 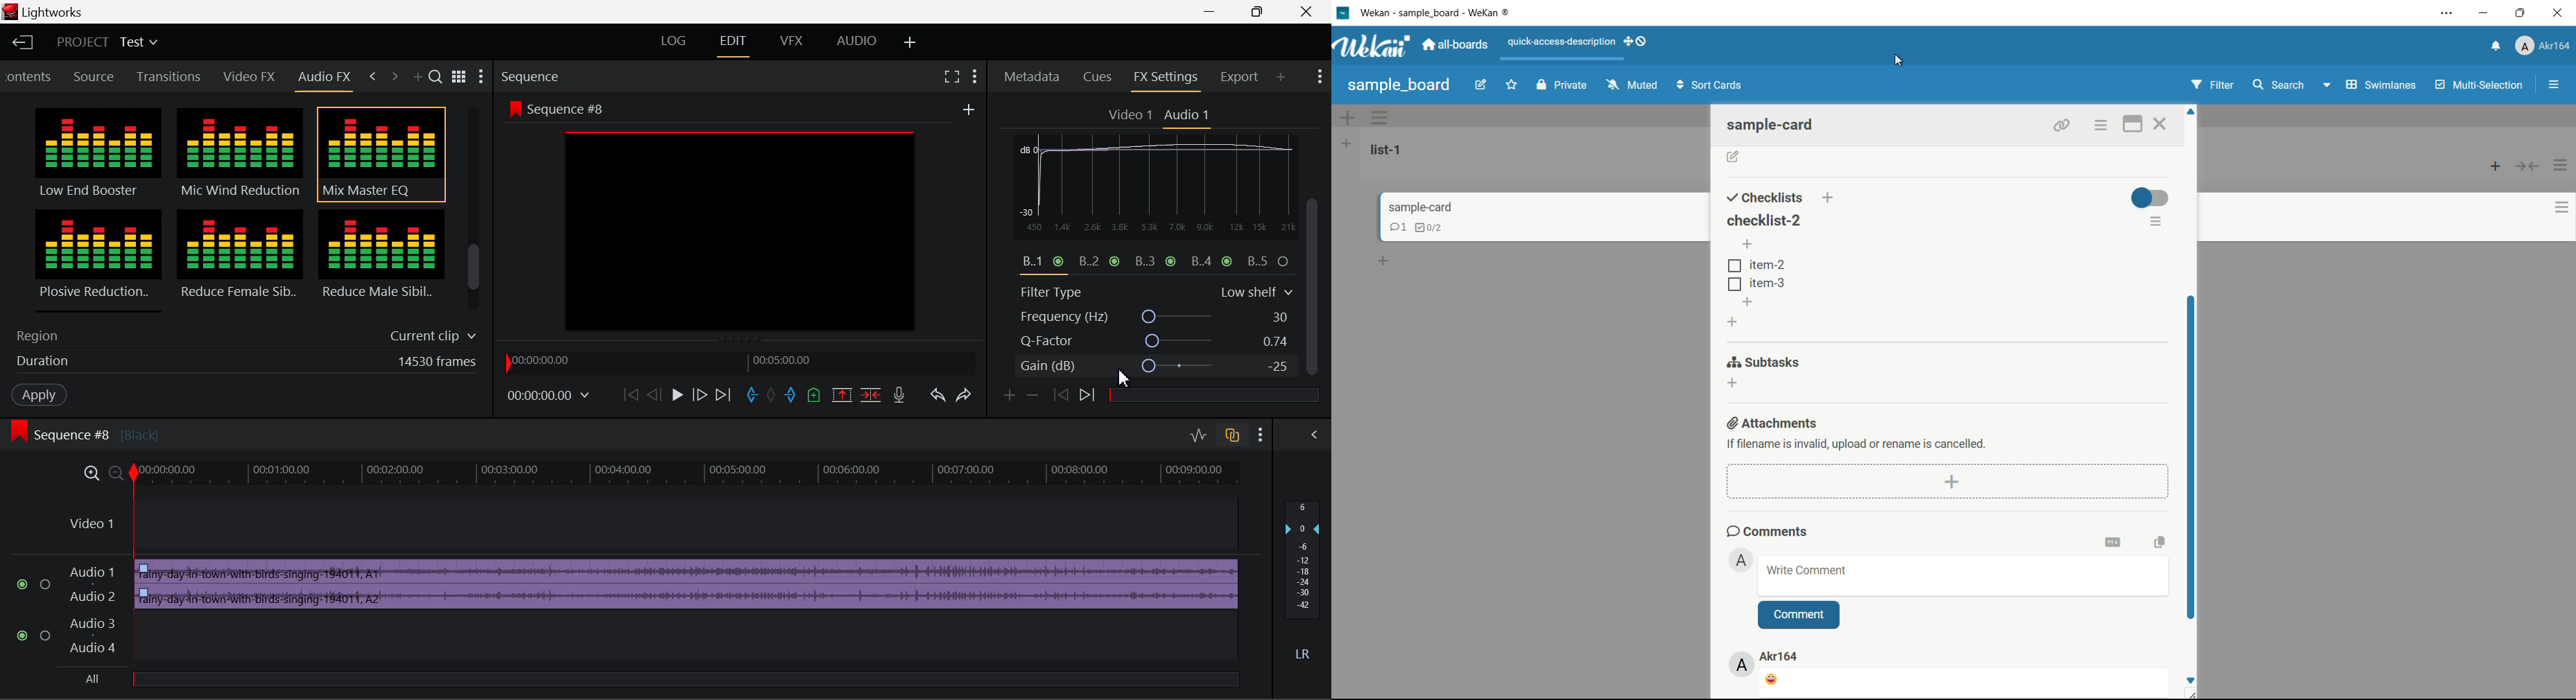 What do you see at coordinates (1037, 396) in the screenshot?
I see `remove keyframe` at bounding box center [1037, 396].